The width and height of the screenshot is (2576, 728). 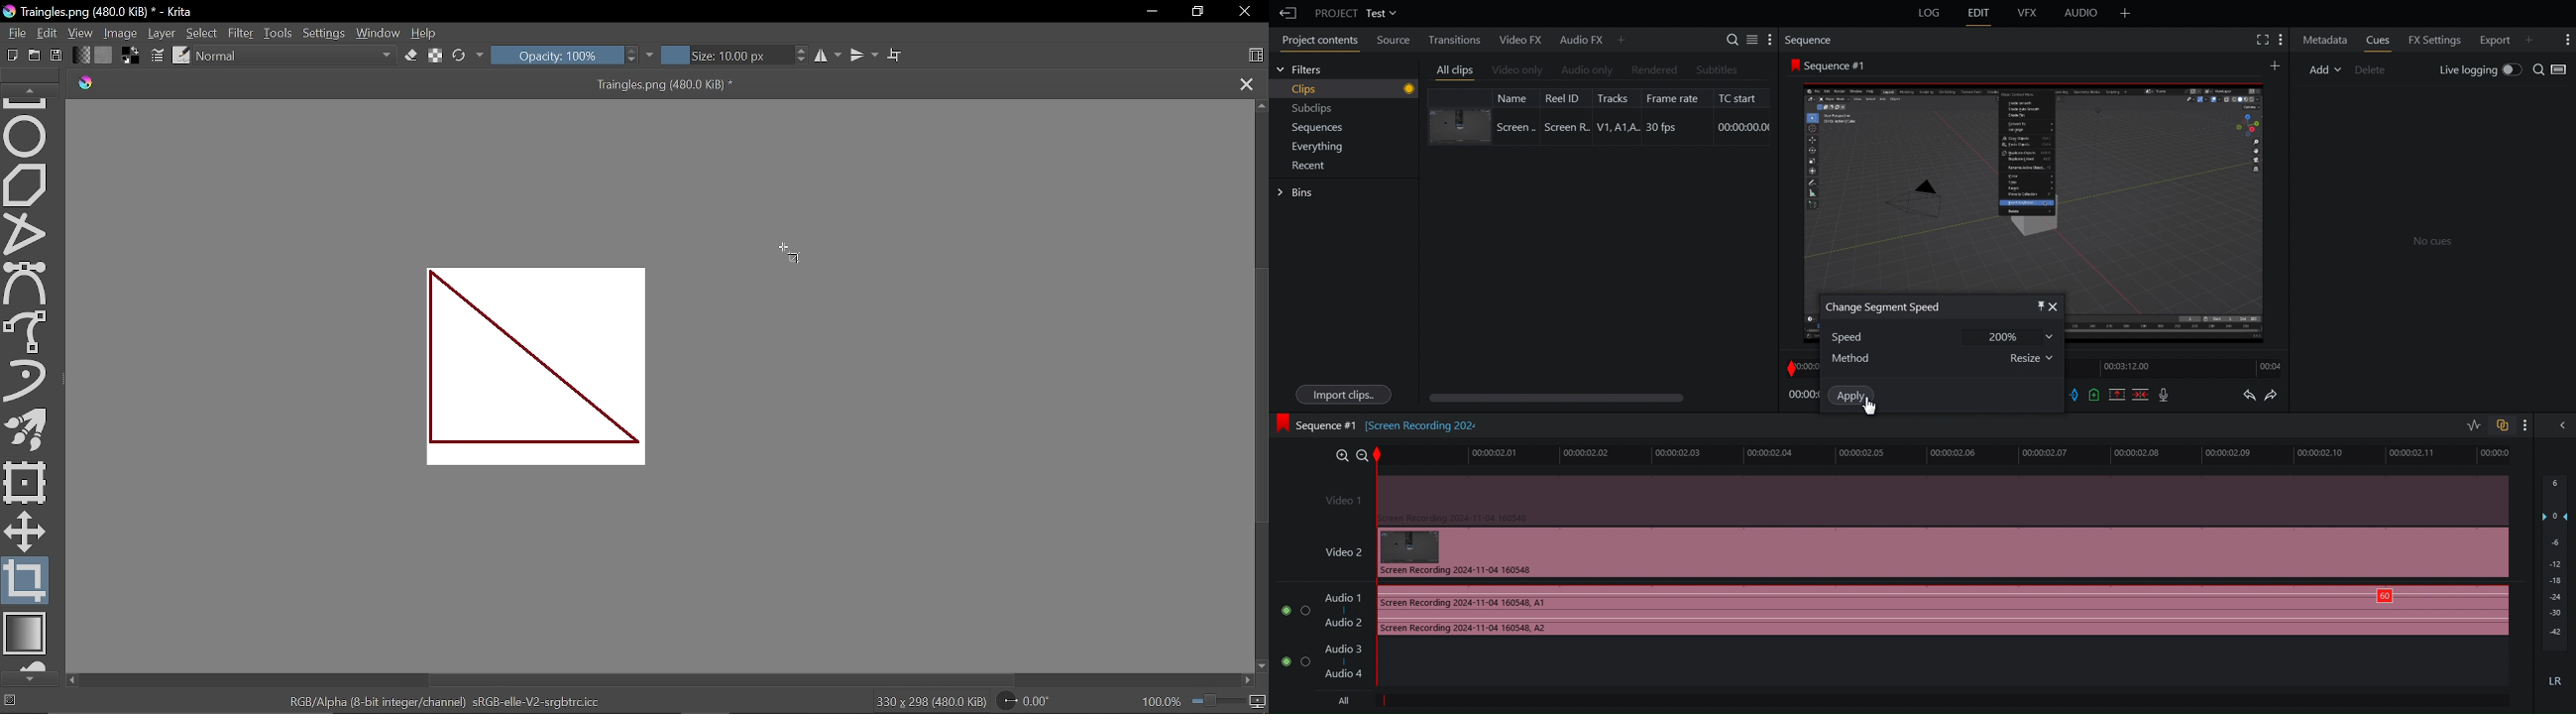 What do you see at coordinates (1198, 12) in the screenshot?
I see `Restore down` at bounding box center [1198, 12].